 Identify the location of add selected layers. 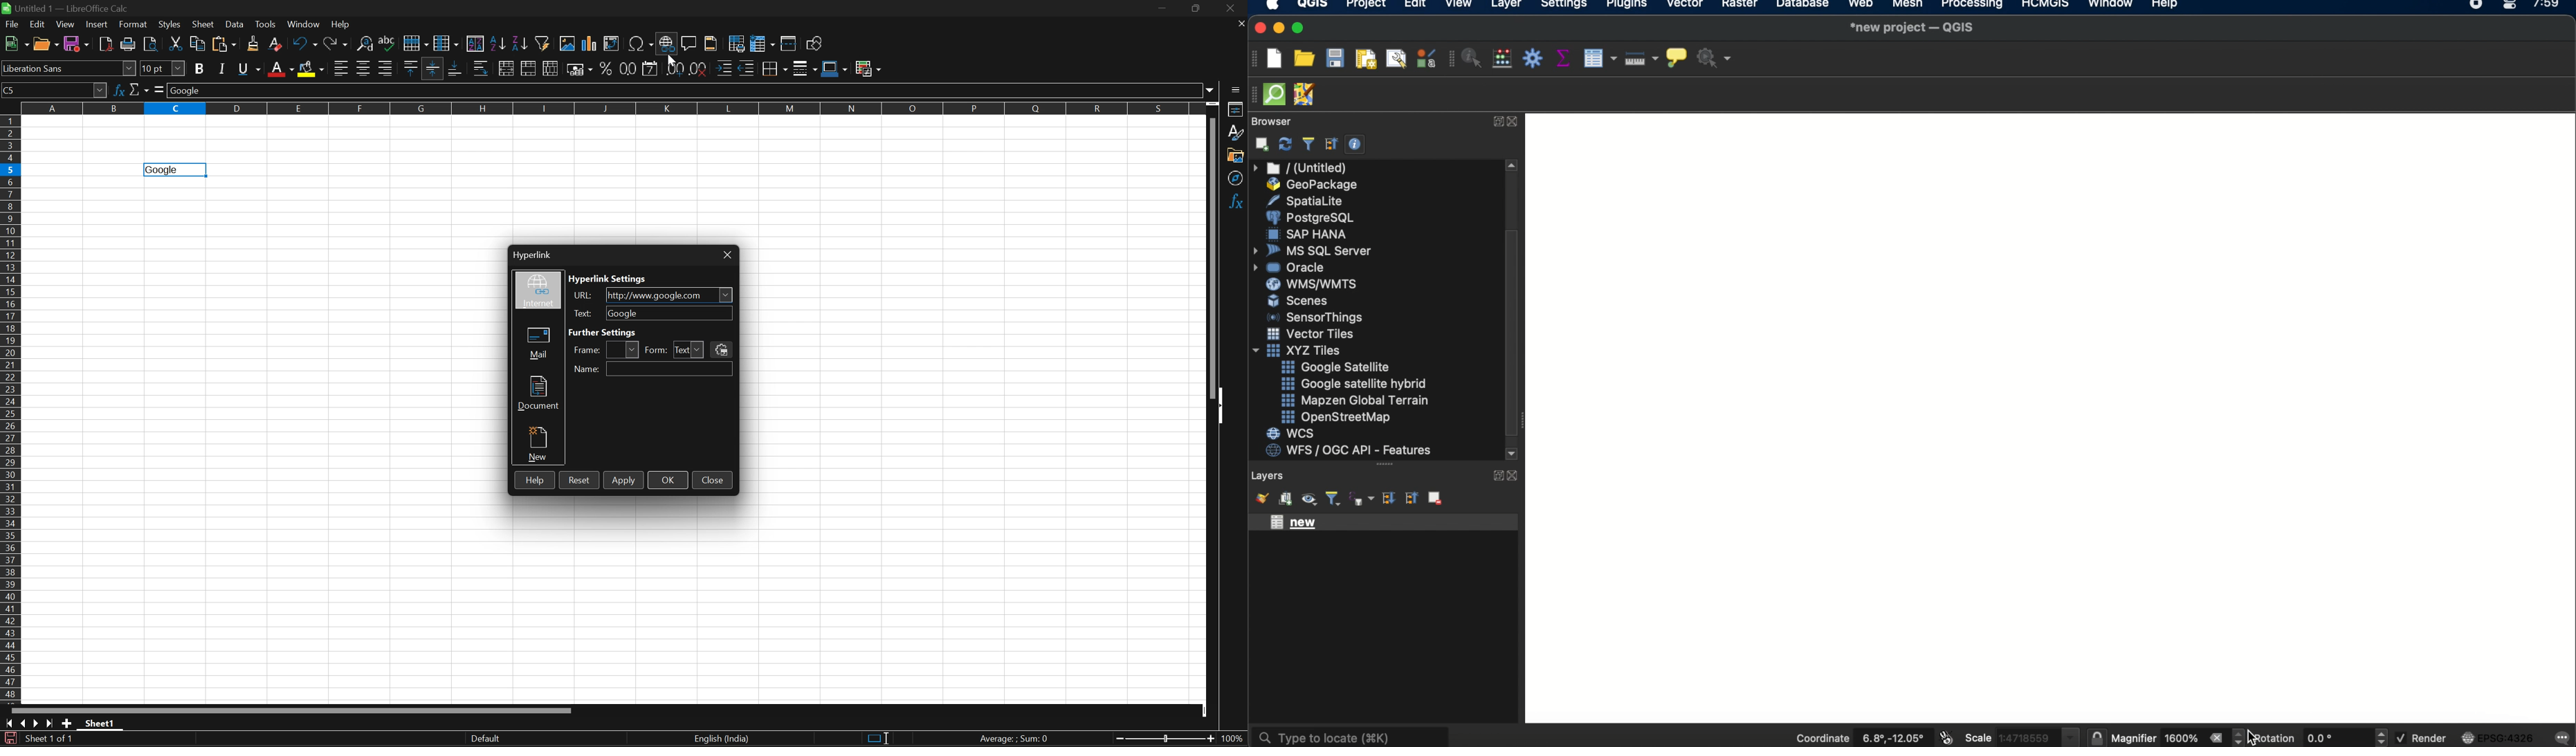
(1259, 144).